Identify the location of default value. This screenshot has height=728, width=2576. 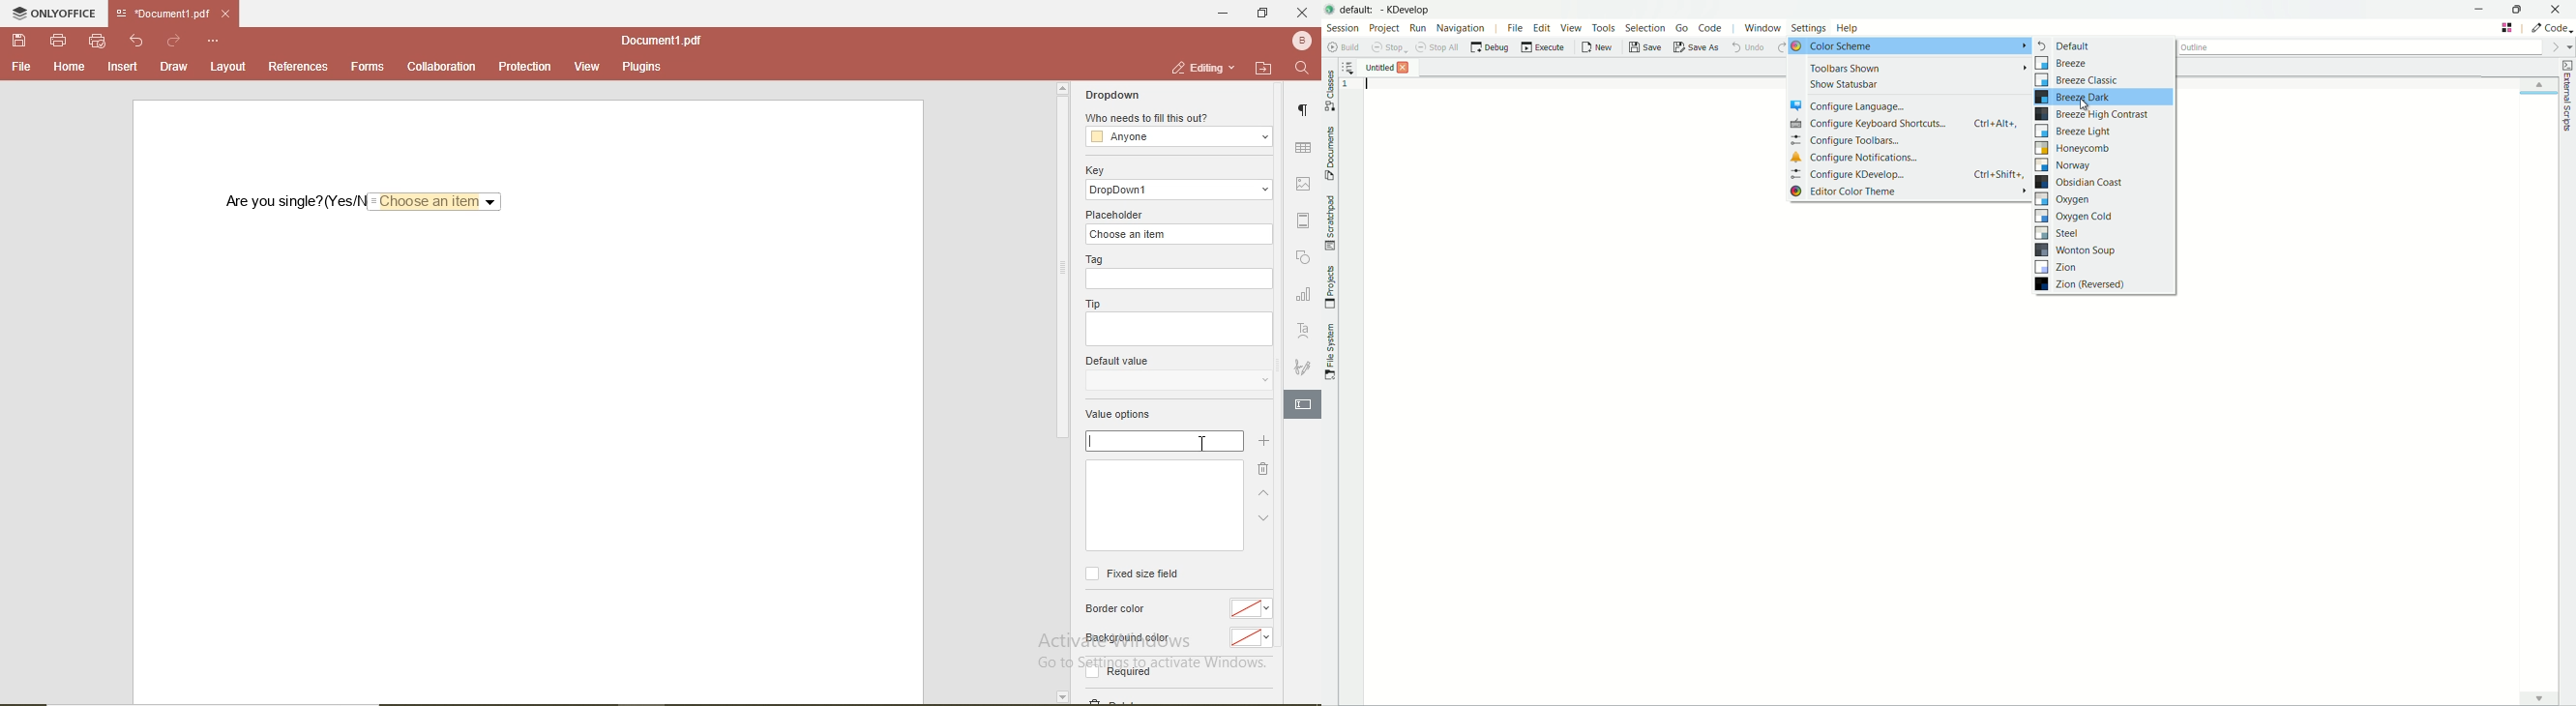
(1119, 360).